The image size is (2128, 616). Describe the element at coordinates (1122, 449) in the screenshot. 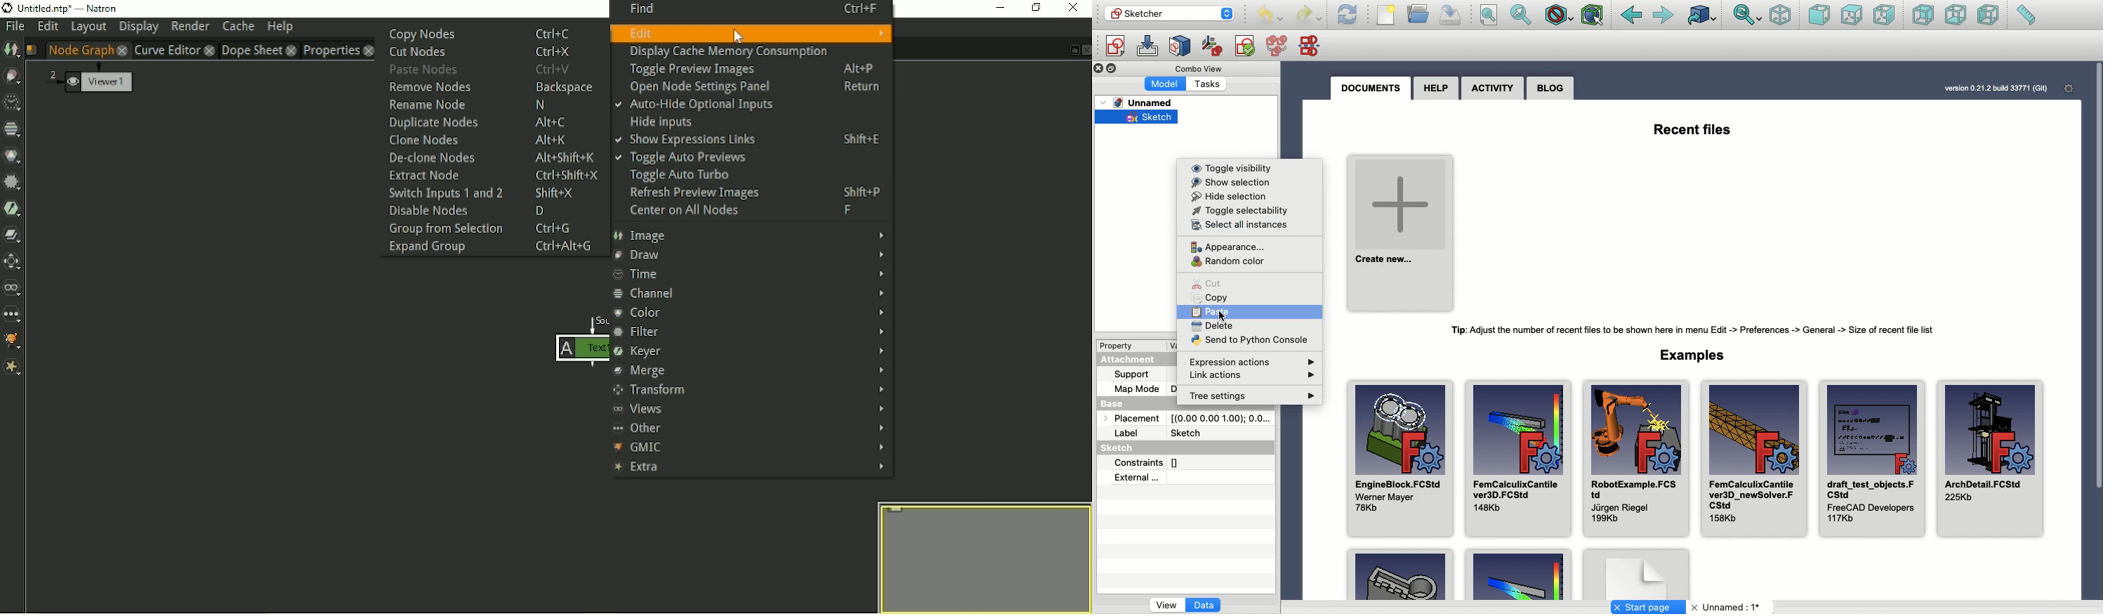

I see `Sketch` at that location.